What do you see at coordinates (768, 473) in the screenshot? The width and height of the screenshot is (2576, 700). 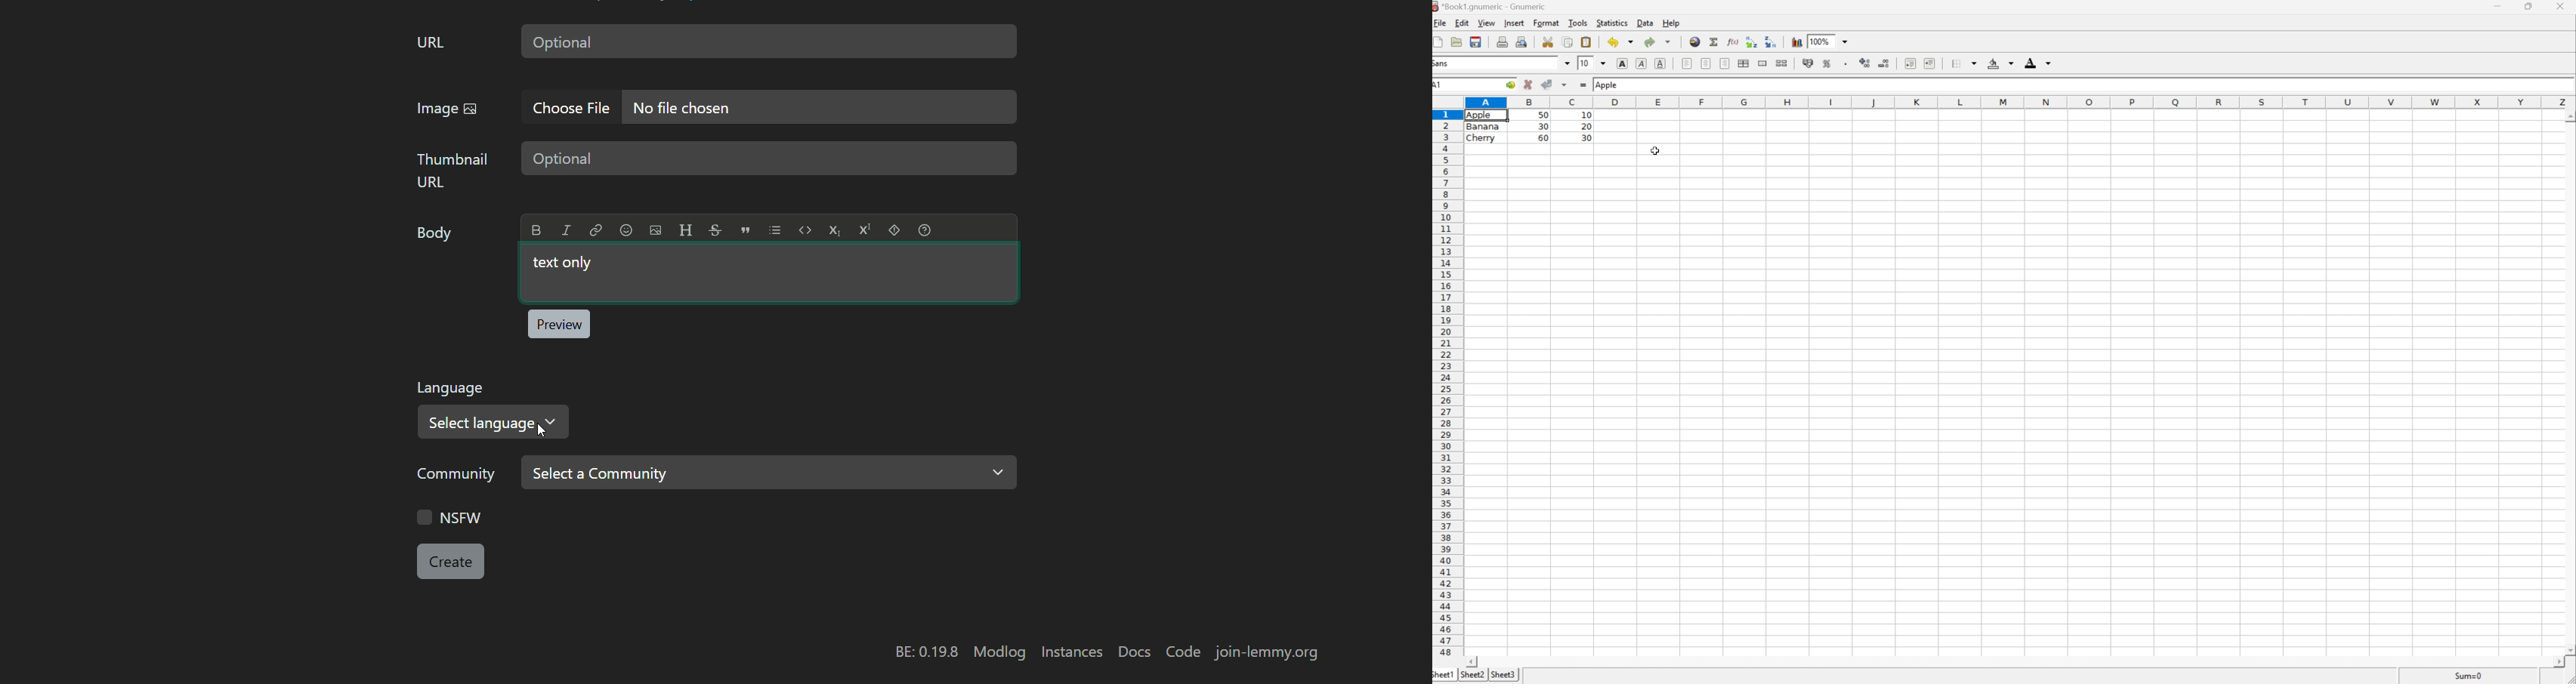 I see `select a community` at bounding box center [768, 473].